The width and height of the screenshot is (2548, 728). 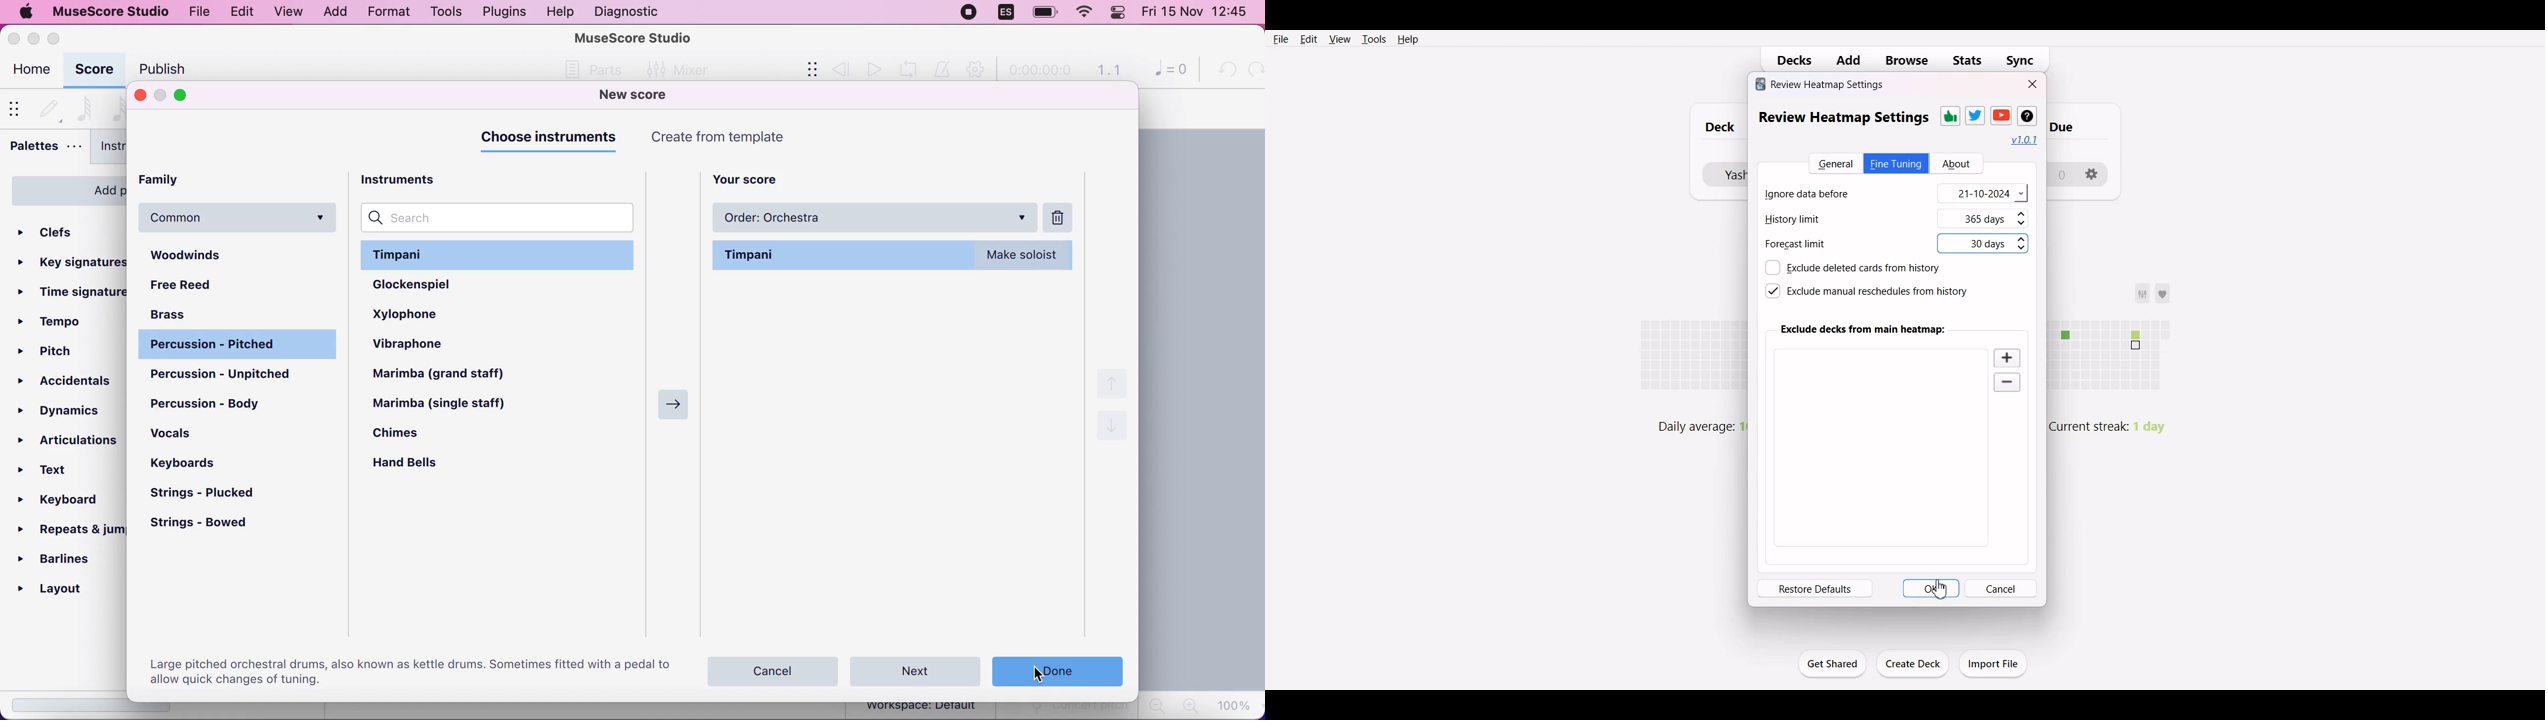 What do you see at coordinates (1990, 243) in the screenshot?
I see `30 days` at bounding box center [1990, 243].